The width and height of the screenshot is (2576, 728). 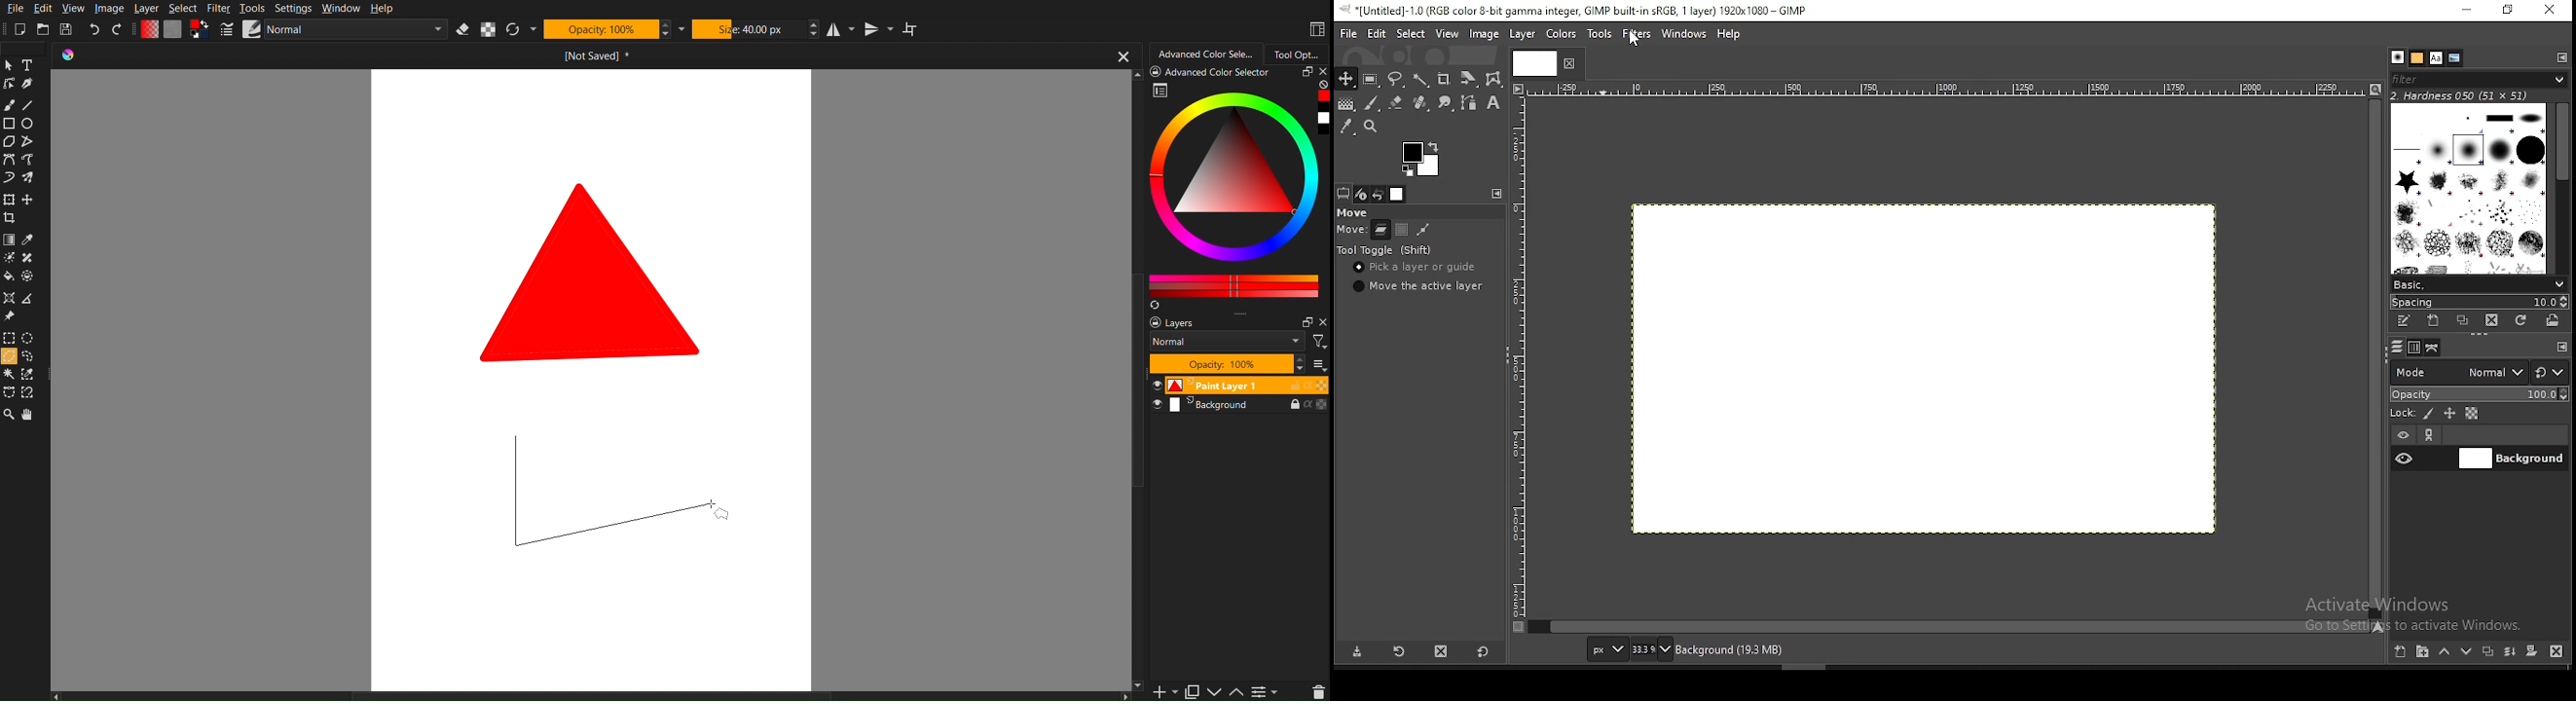 What do you see at coordinates (19, 29) in the screenshot?
I see `New` at bounding box center [19, 29].